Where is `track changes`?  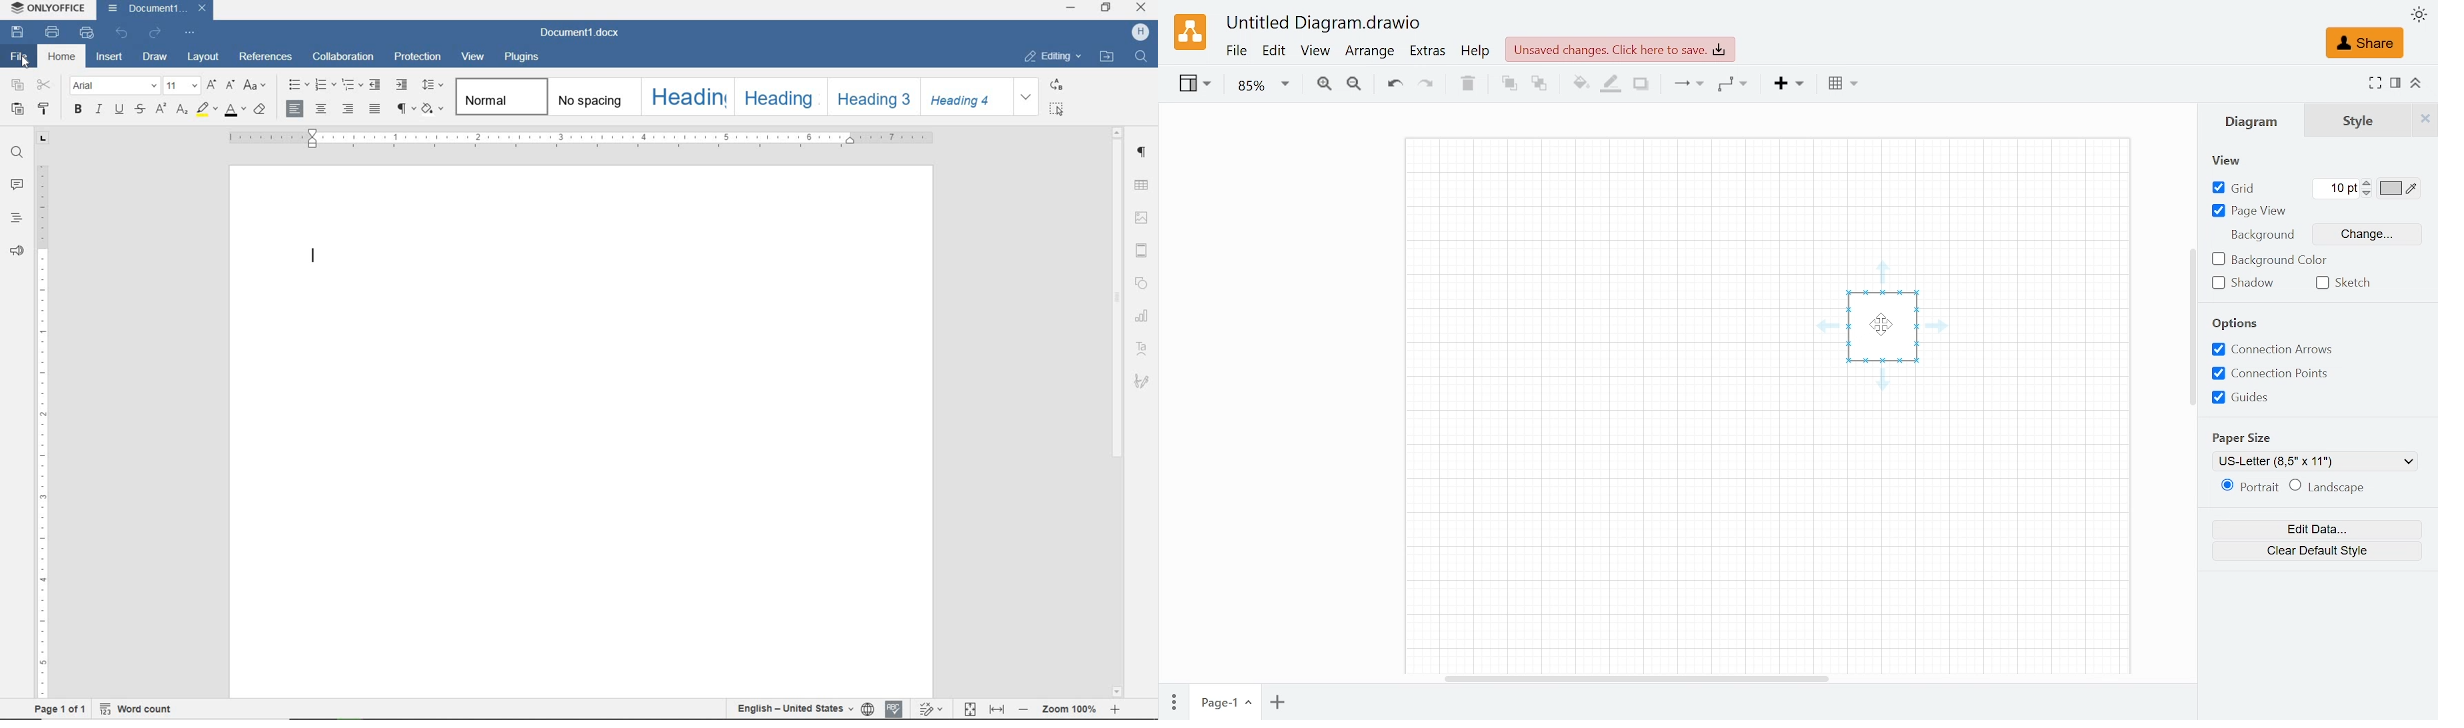 track changes is located at coordinates (934, 708).